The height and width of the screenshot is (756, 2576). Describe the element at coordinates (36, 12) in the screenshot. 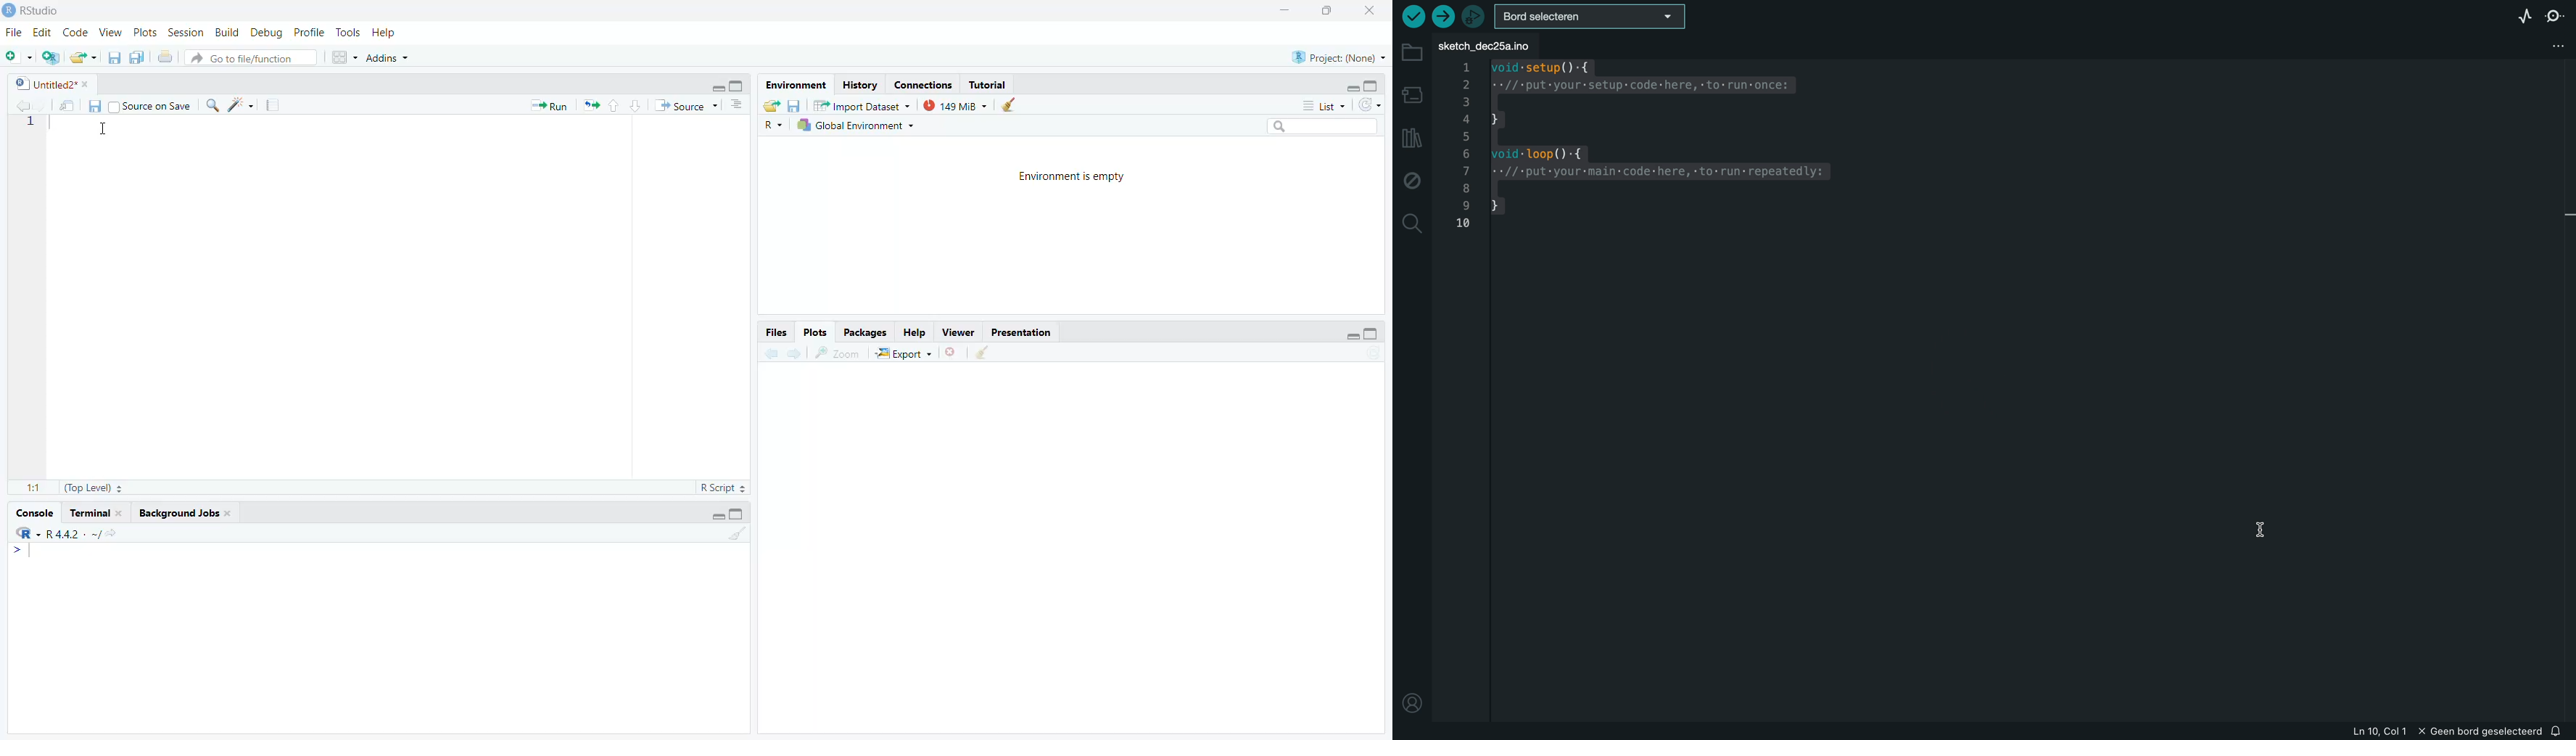

I see `RStudio` at that location.